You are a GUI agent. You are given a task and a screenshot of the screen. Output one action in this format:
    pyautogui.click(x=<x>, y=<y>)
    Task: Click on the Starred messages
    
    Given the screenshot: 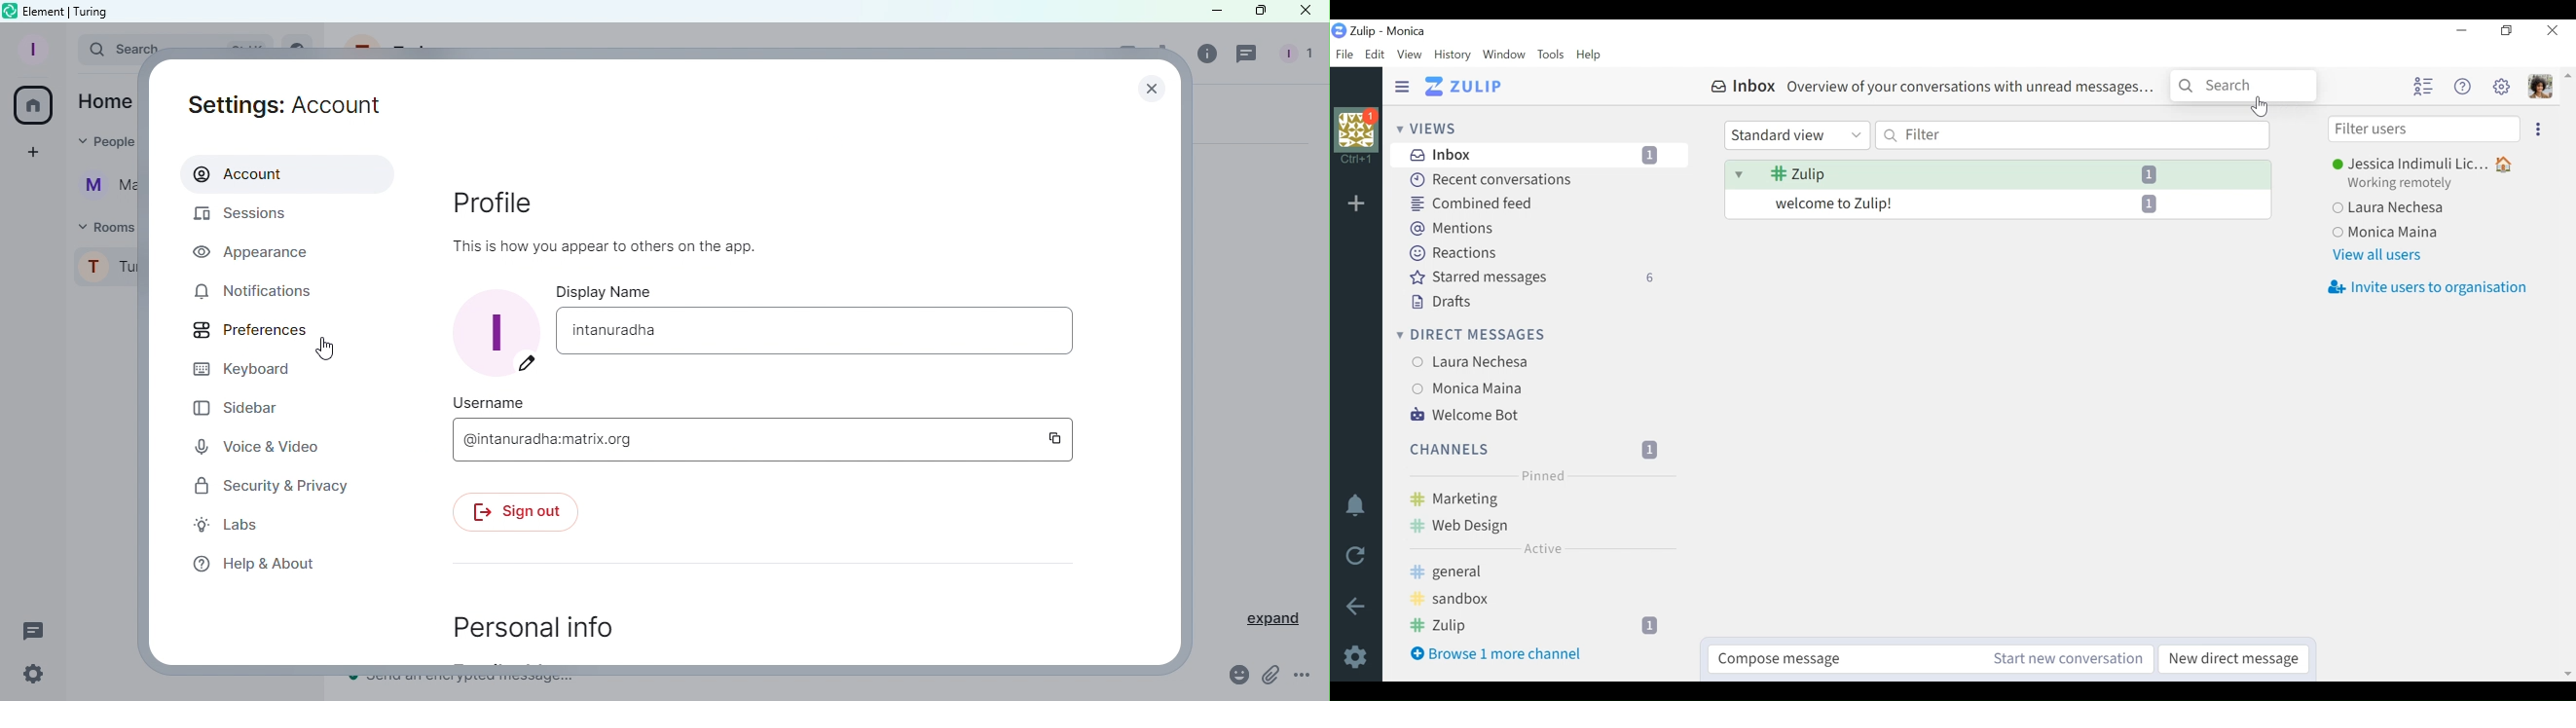 What is the action you would take?
    pyautogui.click(x=1538, y=278)
    